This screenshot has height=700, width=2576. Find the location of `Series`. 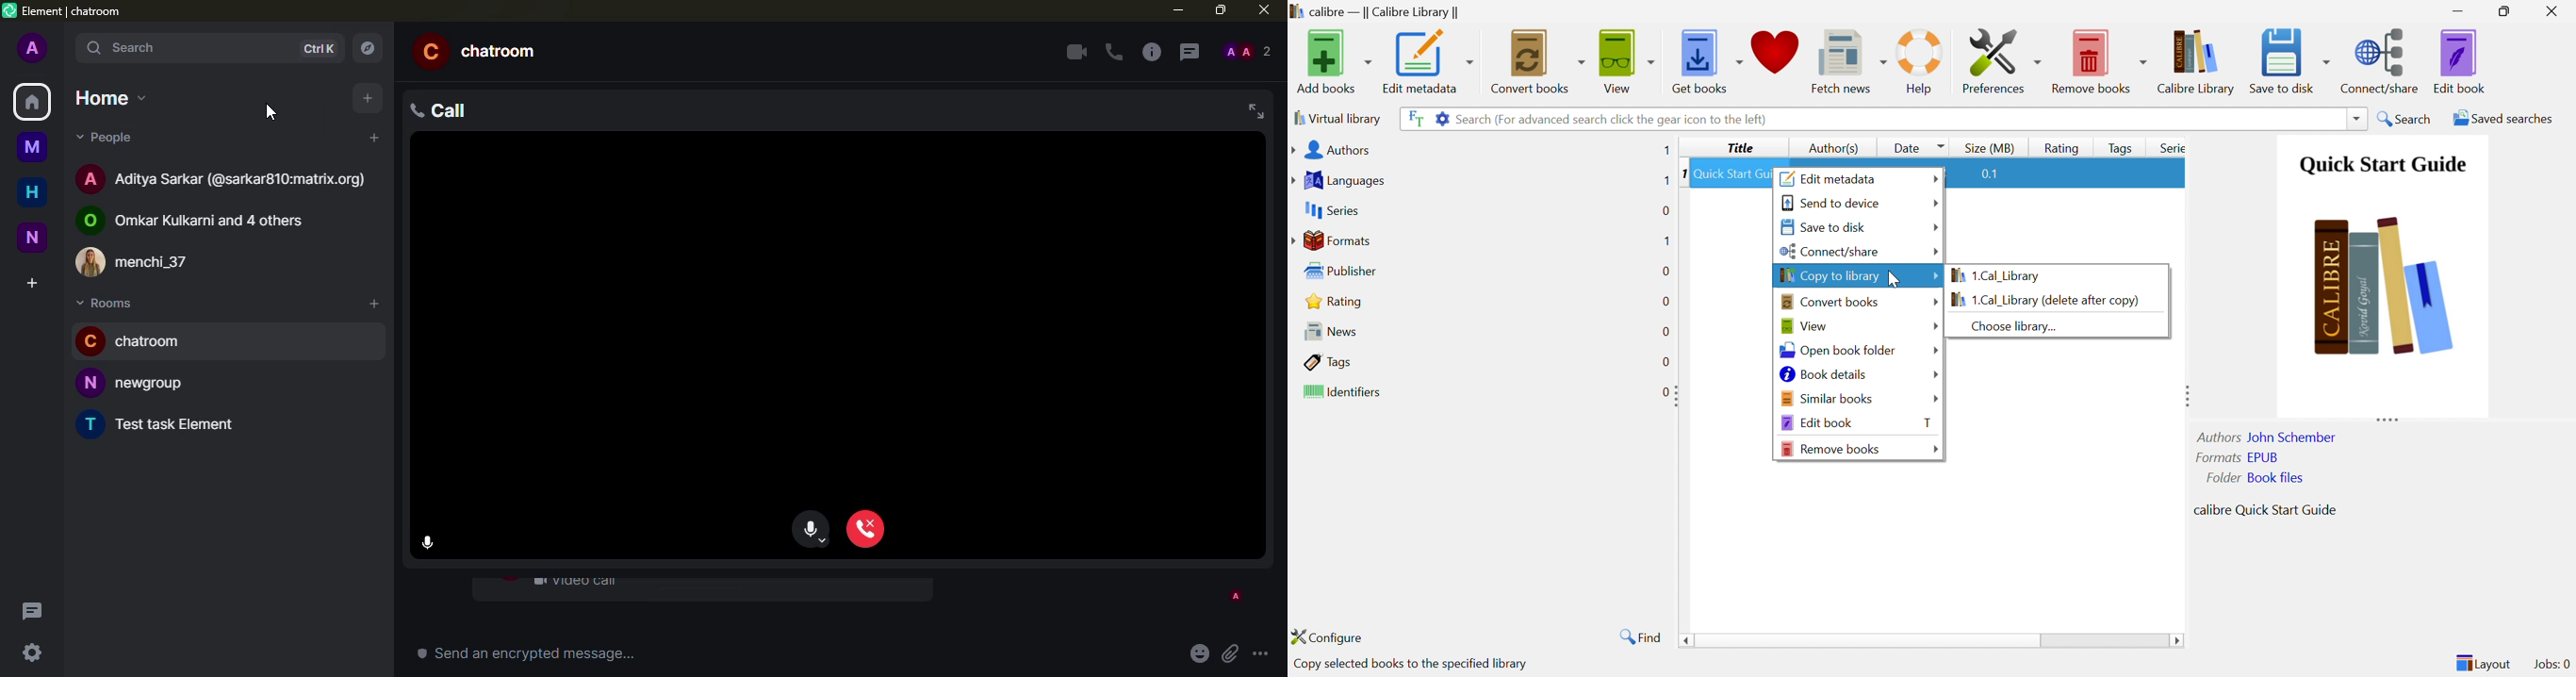

Series is located at coordinates (2170, 147).